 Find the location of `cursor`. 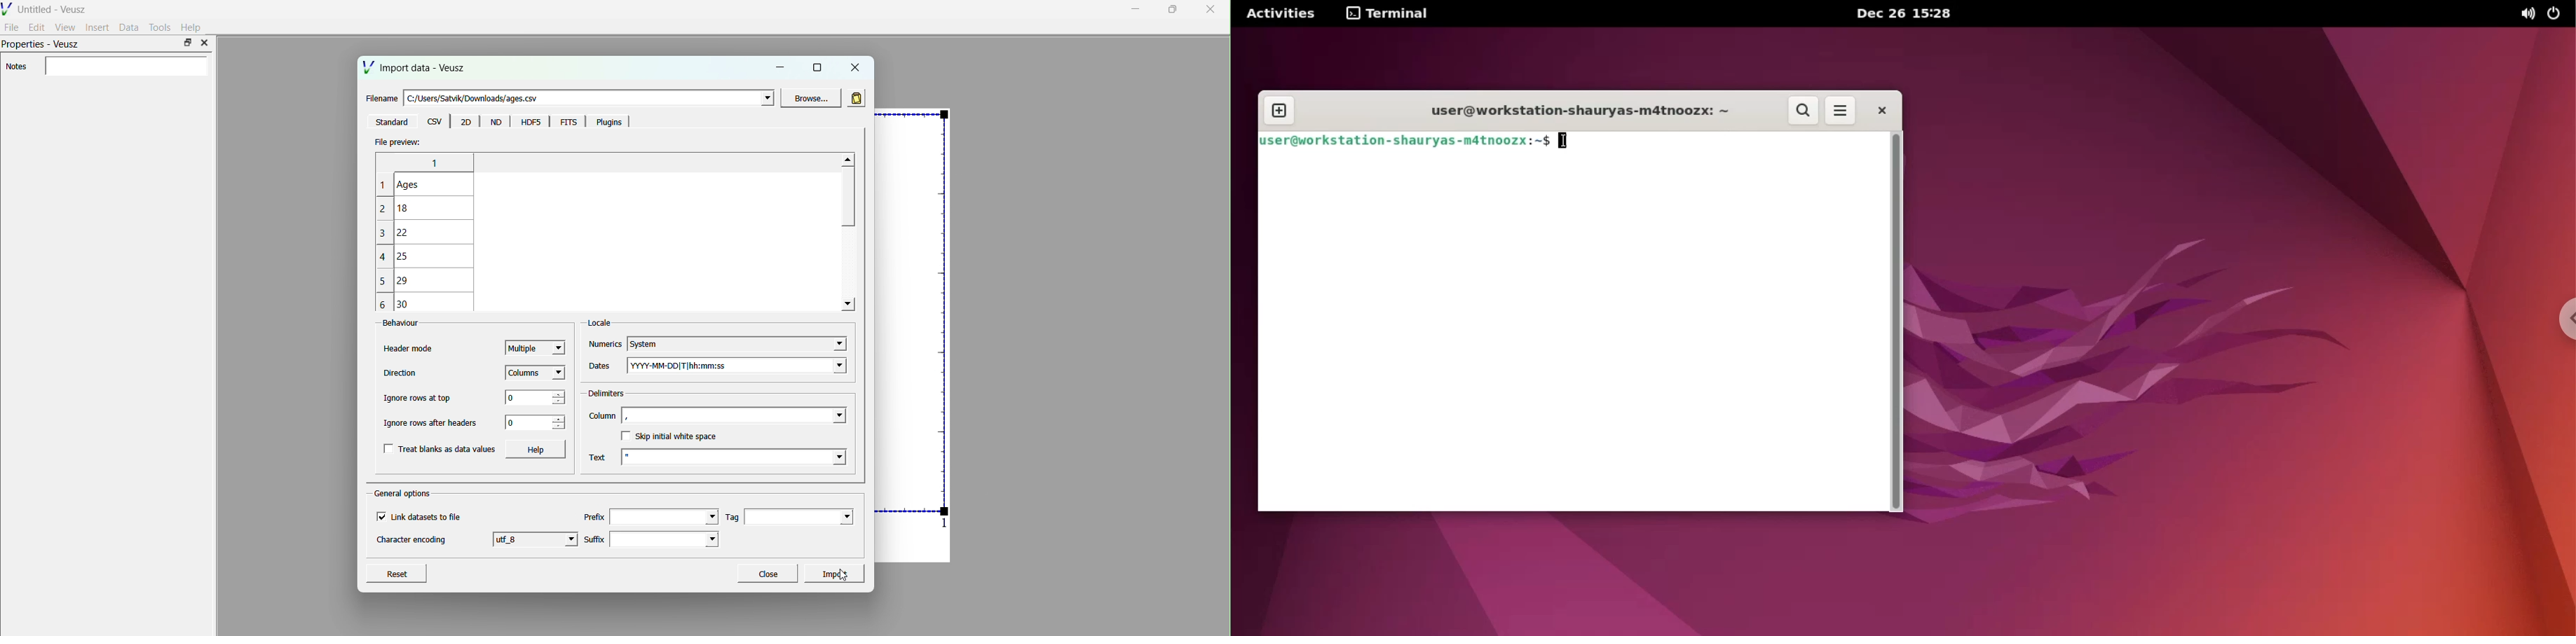

cursor is located at coordinates (844, 574).